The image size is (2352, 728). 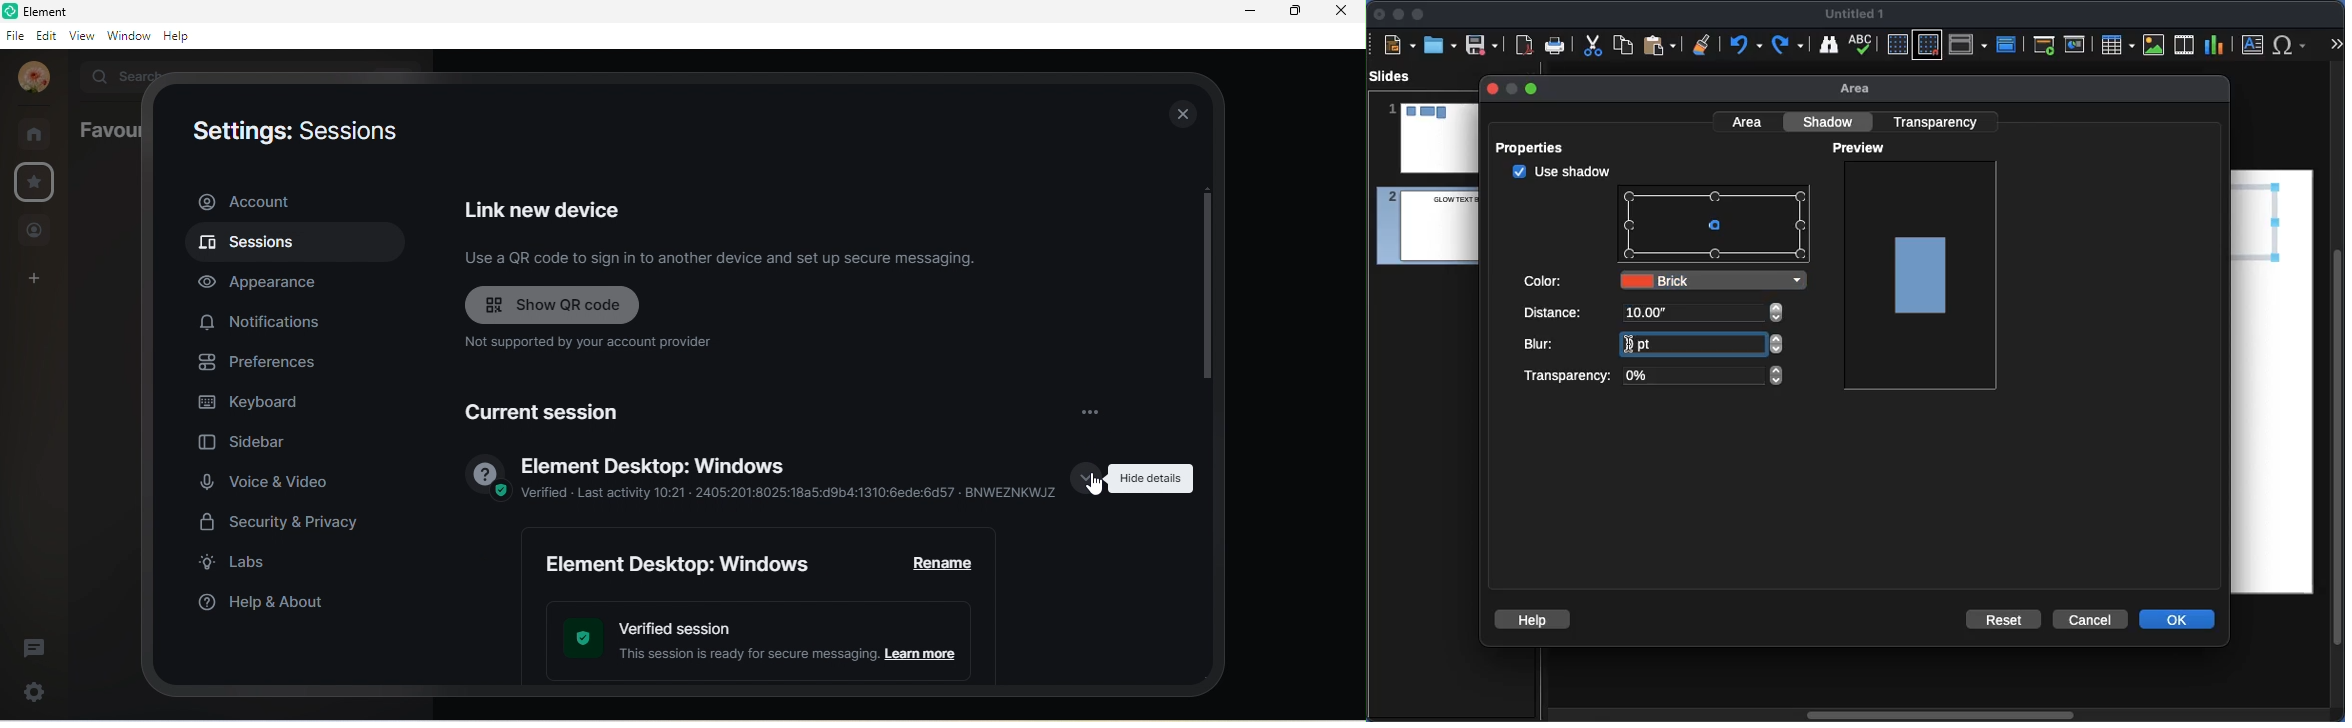 What do you see at coordinates (1789, 45) in the screenshot?
I see `Redo` at bounding box center [1789, 45].